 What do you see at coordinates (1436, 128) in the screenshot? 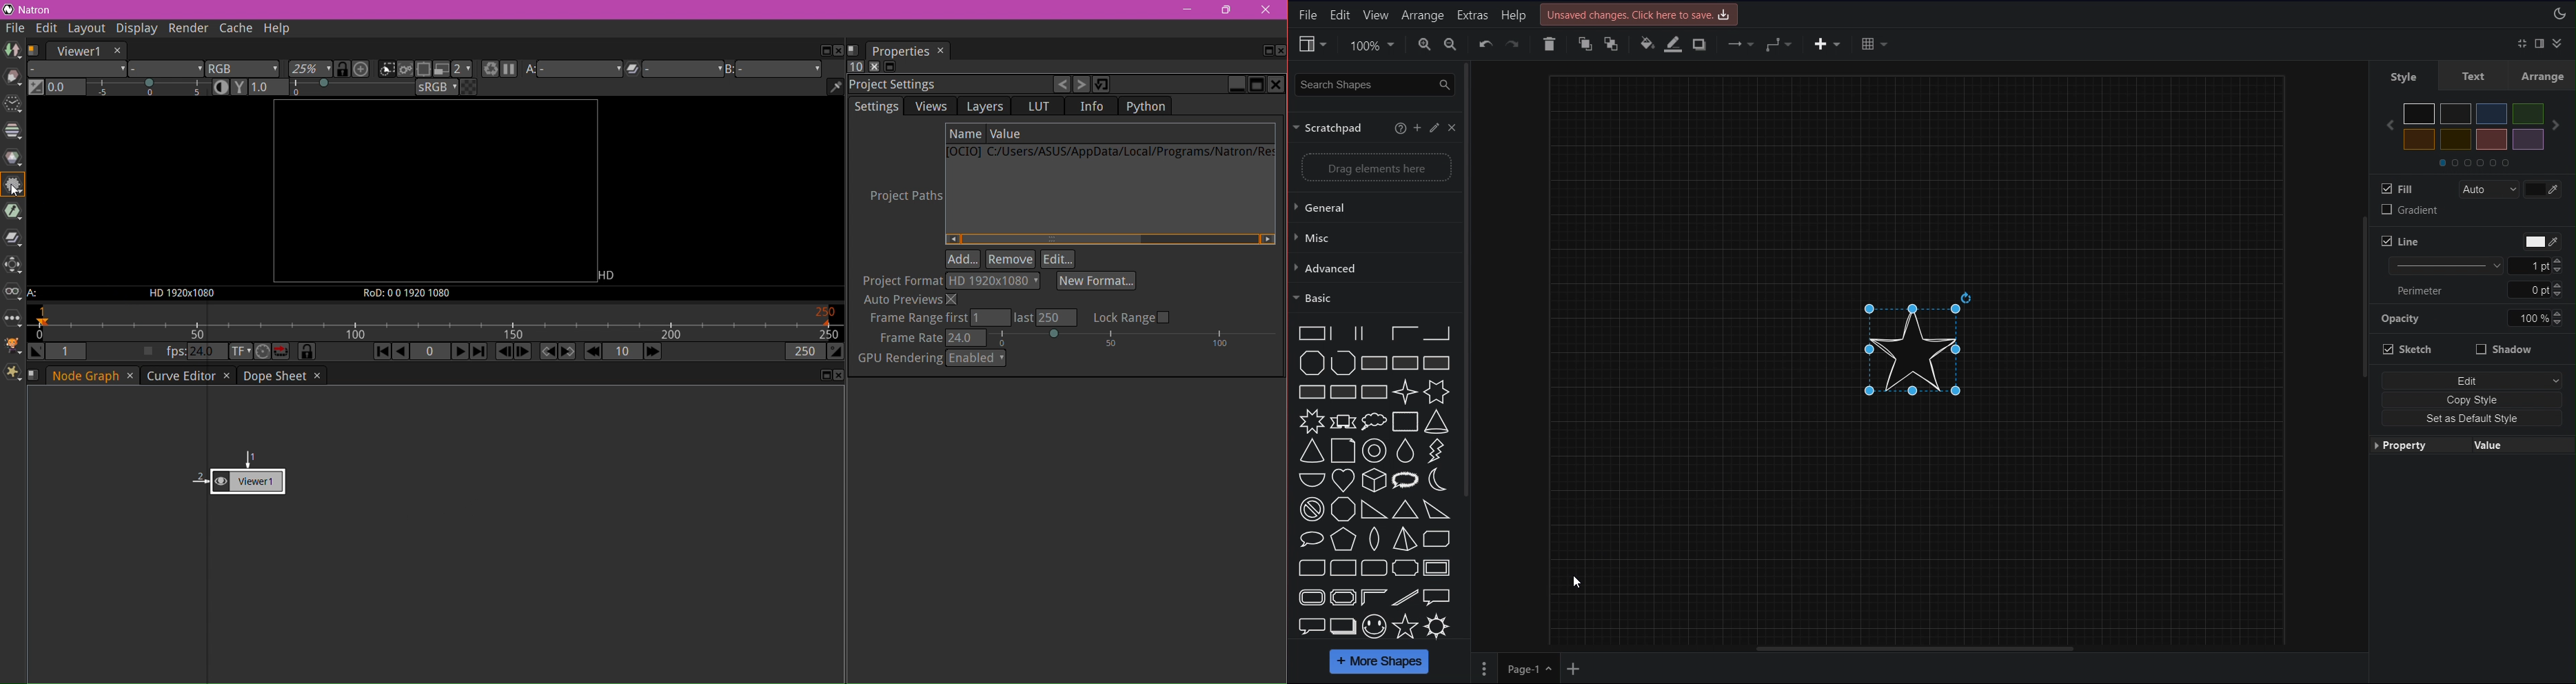
I see `Edit` at bounding box center [1436, 128].